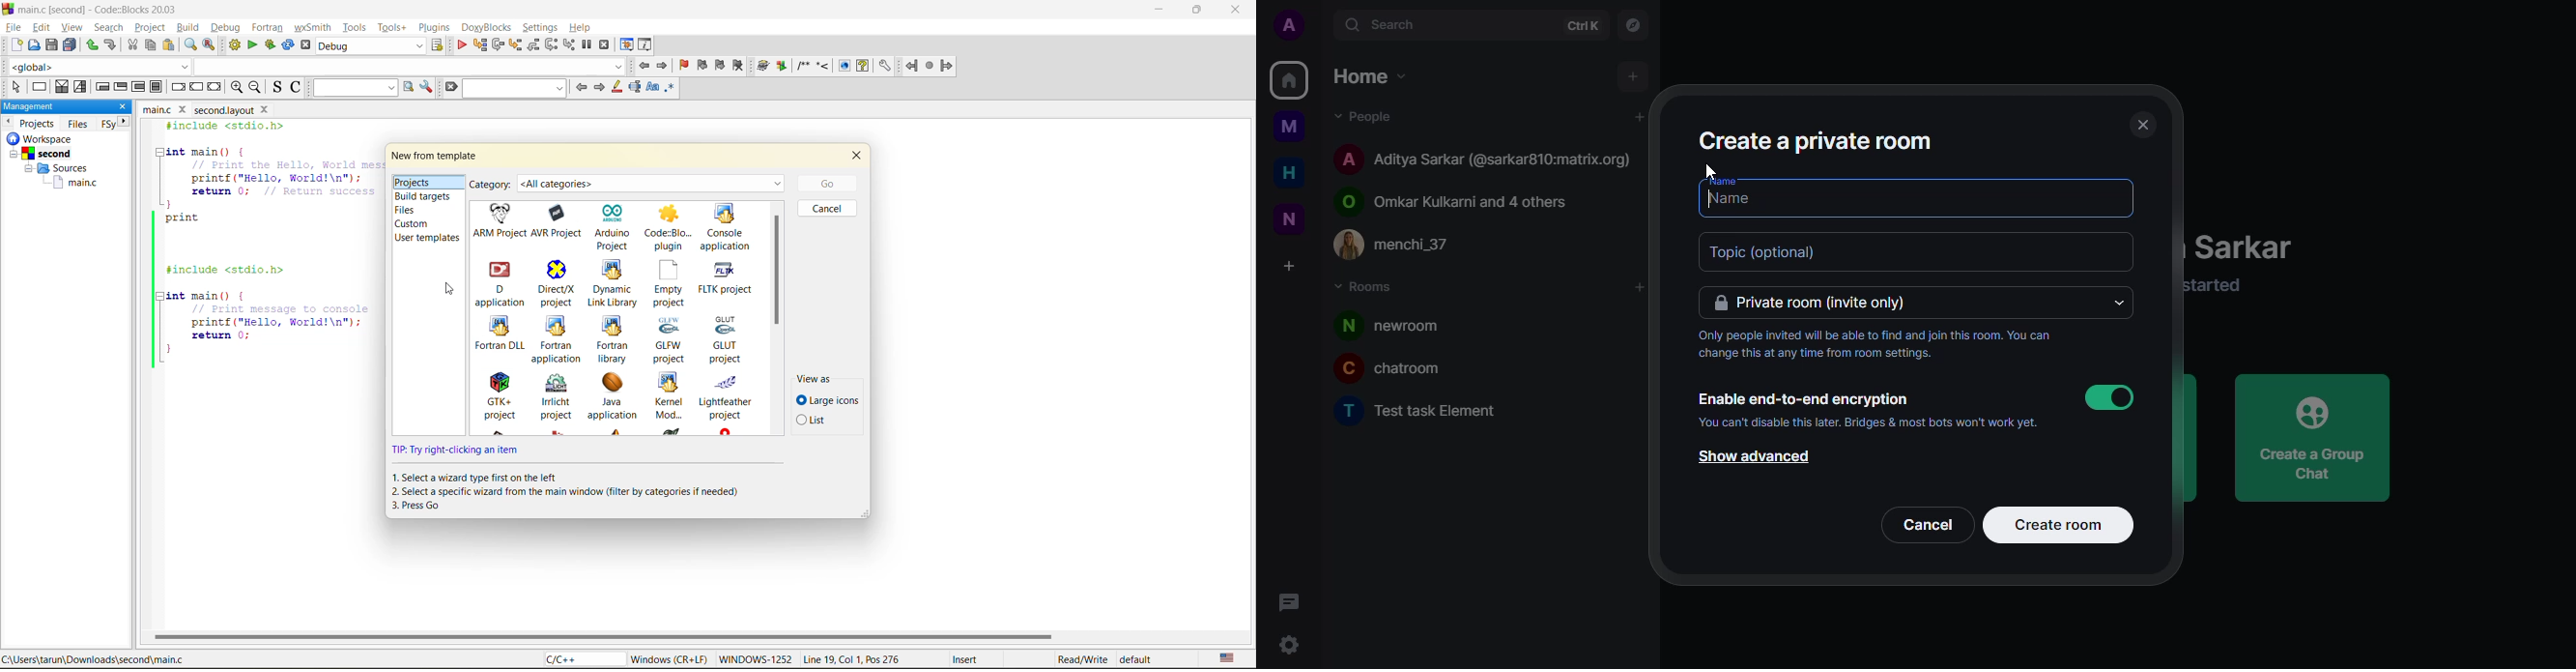 The width and height of the screenshot is (2576, 672). Describe the element at coordinates (601, 88) in the screenshot. I see `next` at that location.